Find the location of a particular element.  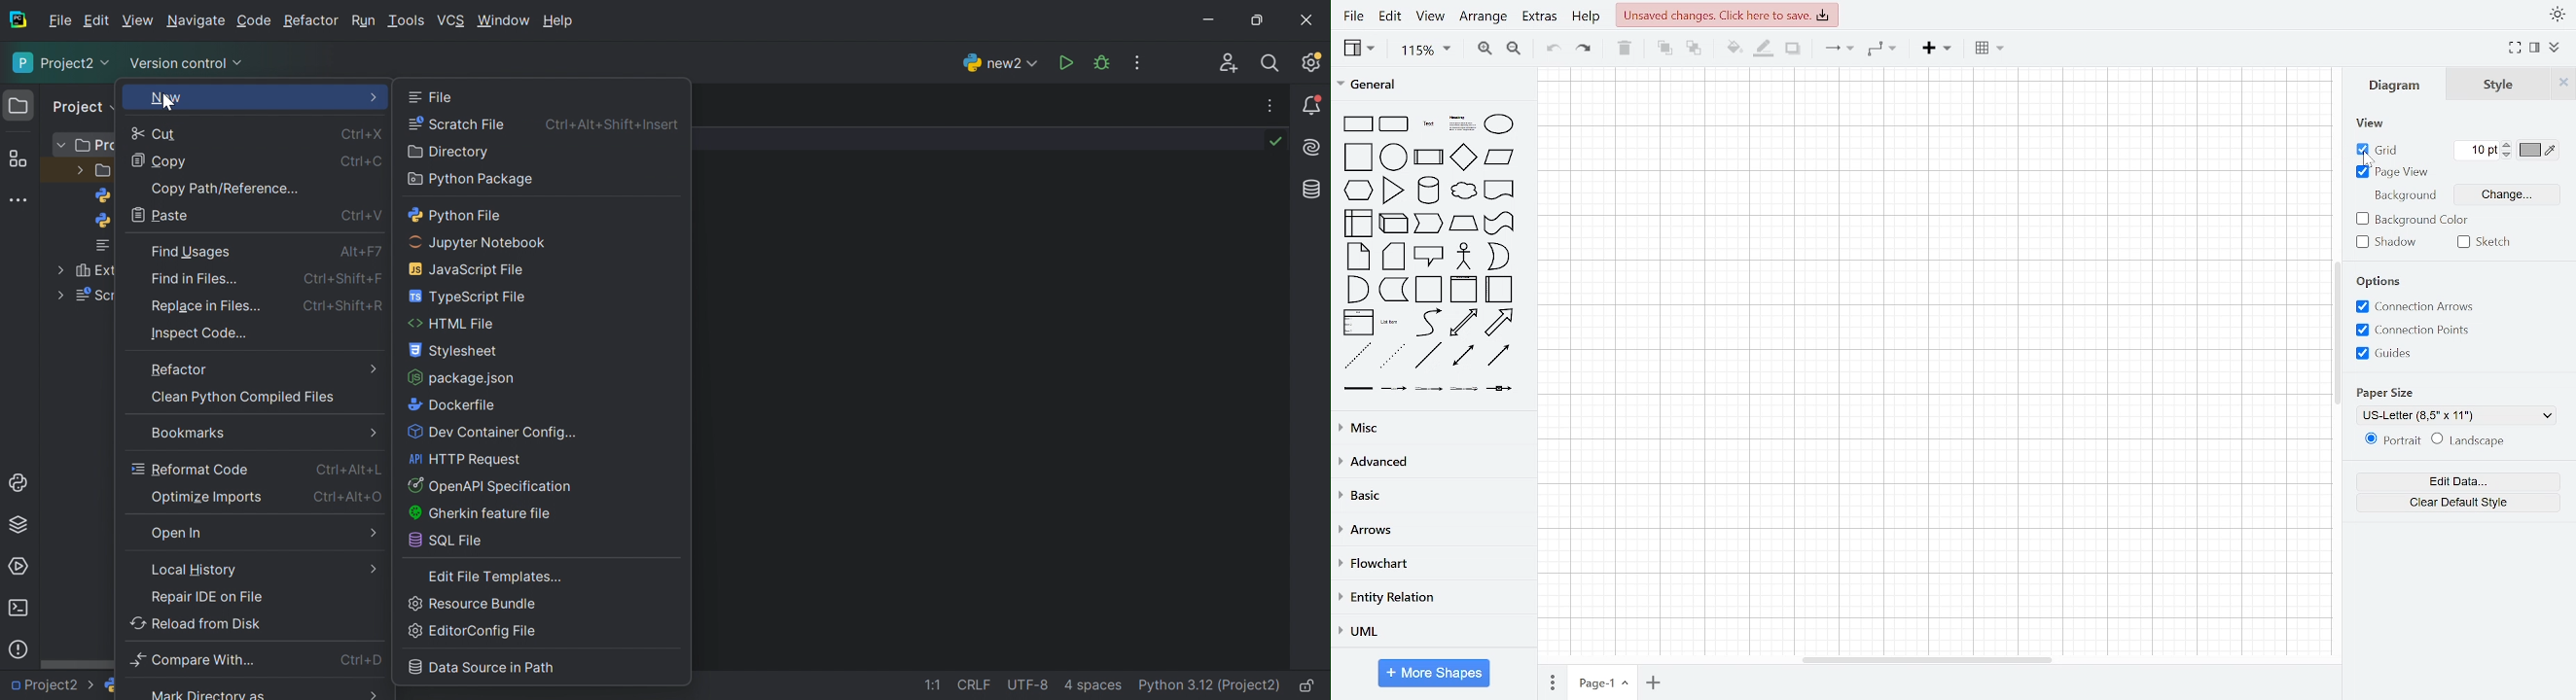

edit data is located at coordinates (2457, 481).